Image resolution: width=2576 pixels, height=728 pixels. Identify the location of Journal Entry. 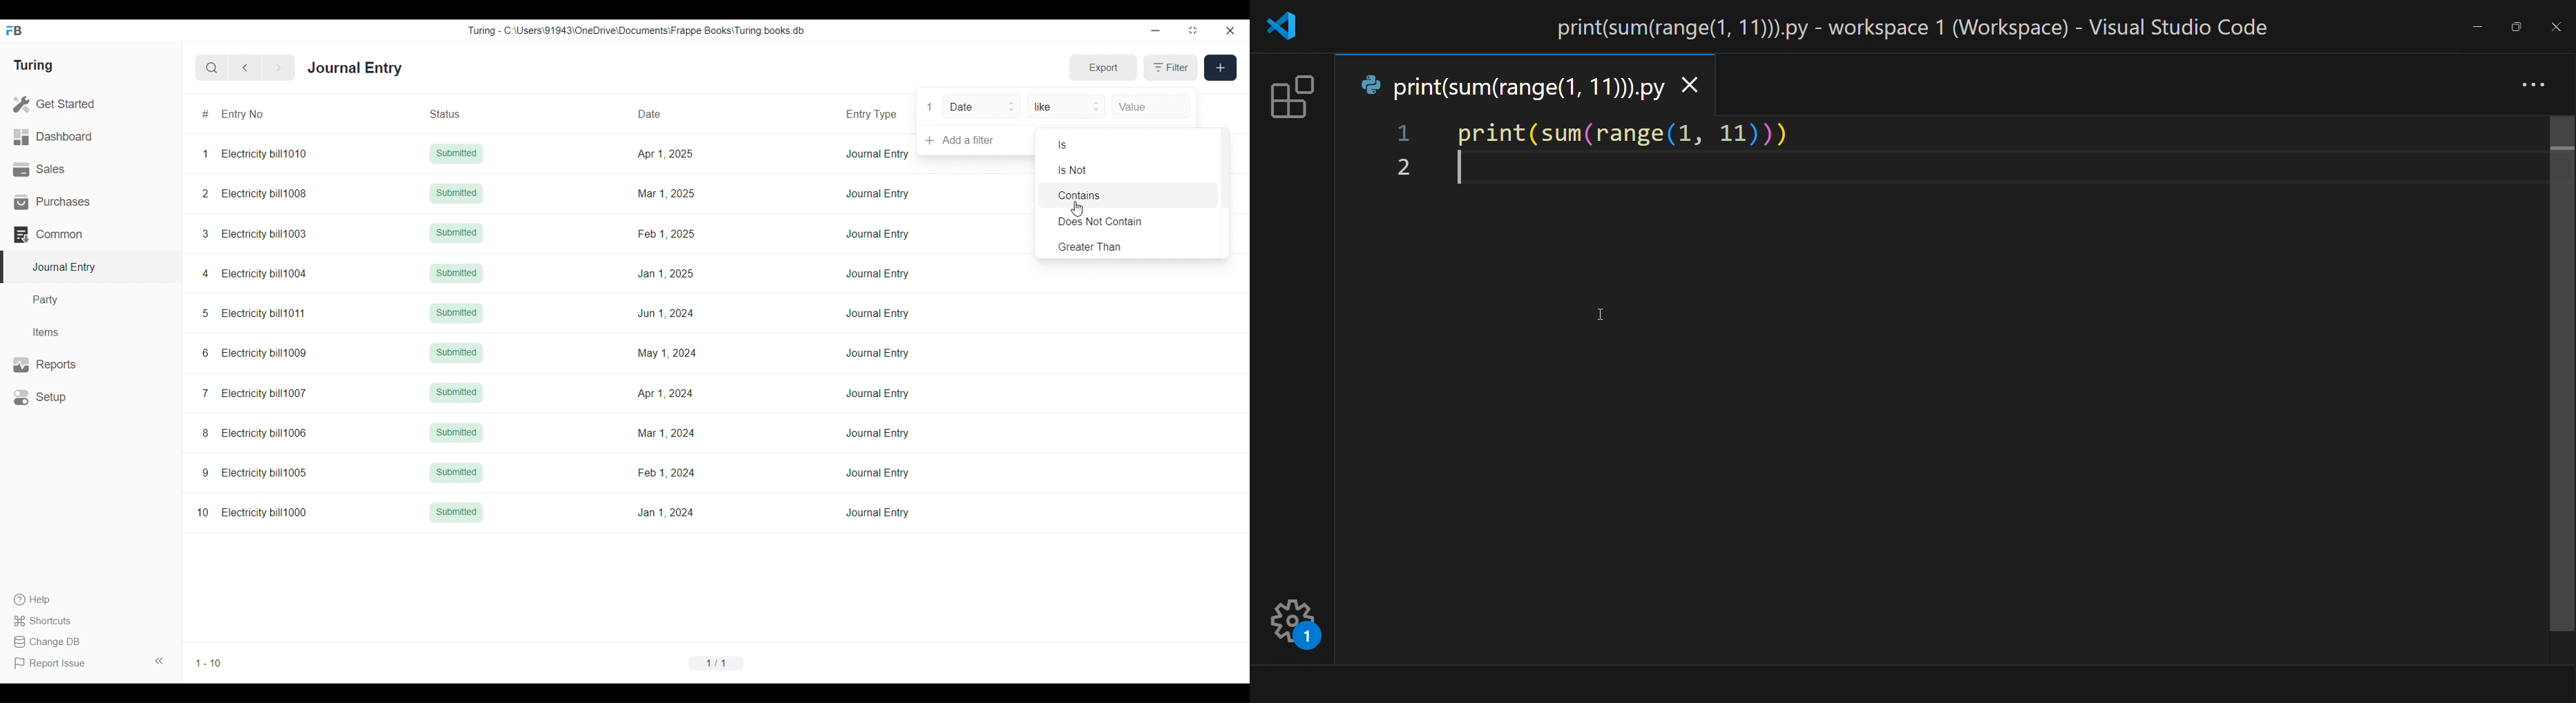
(878, 433).